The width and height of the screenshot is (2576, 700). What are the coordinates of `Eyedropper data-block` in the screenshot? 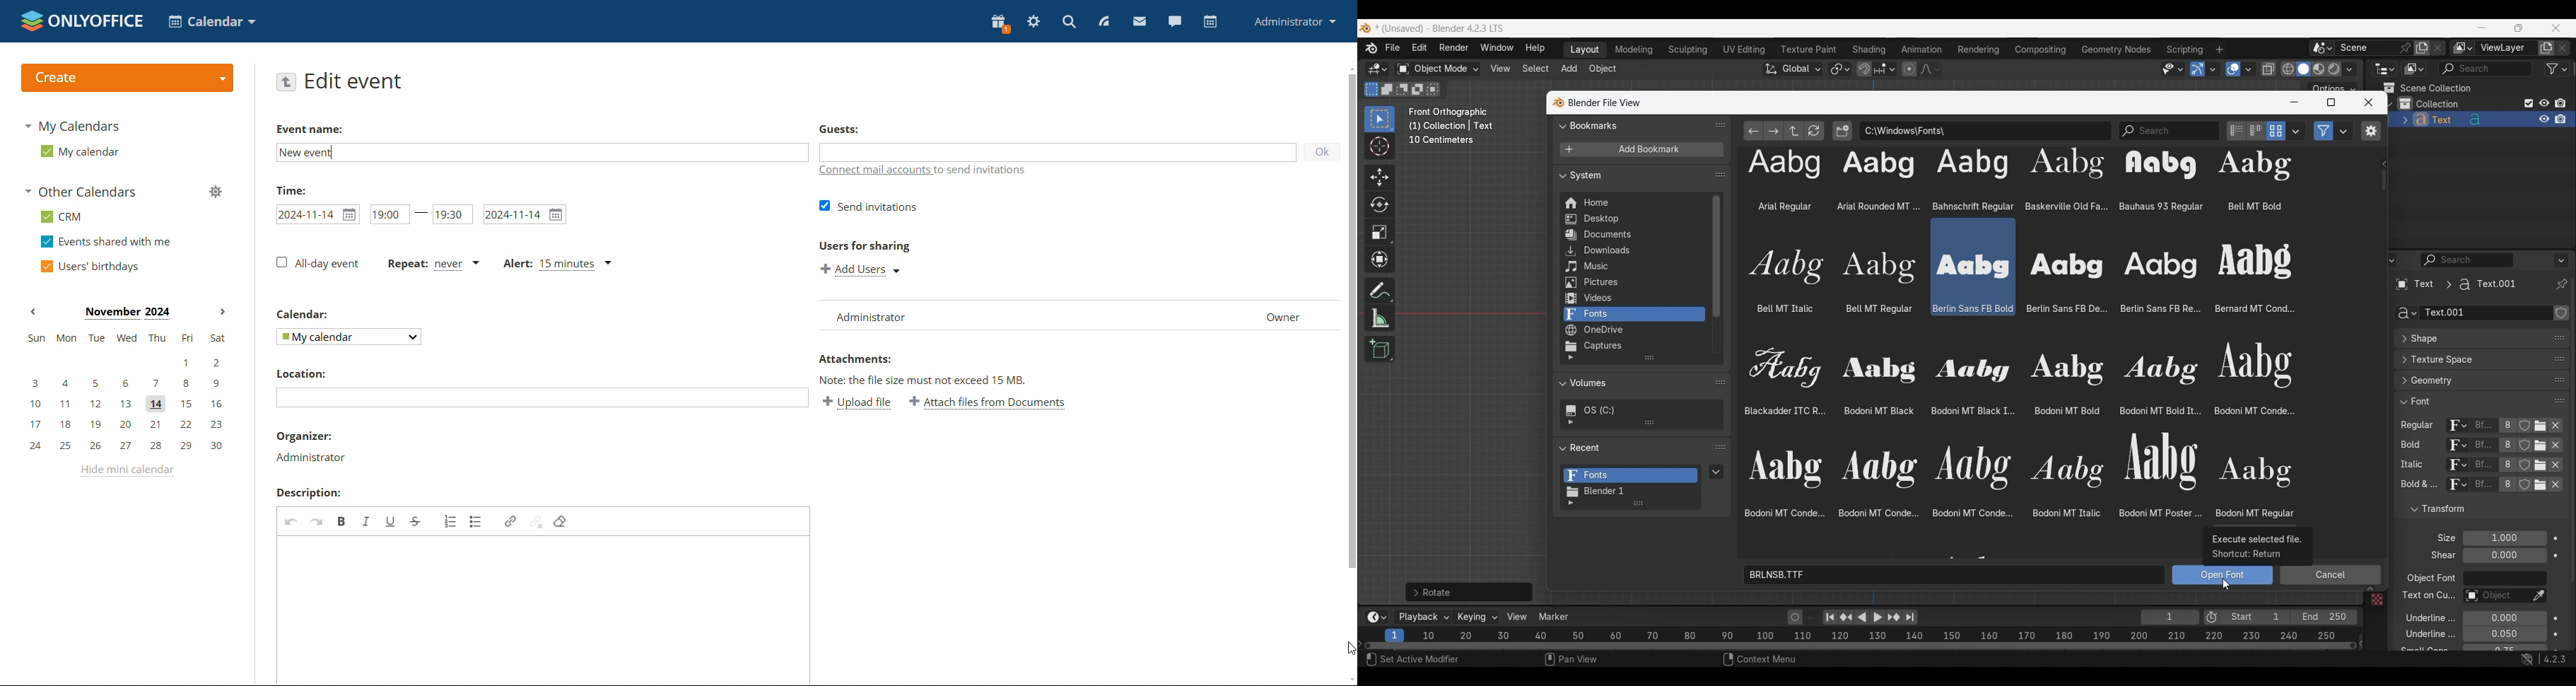 It's located at (2538, 596).